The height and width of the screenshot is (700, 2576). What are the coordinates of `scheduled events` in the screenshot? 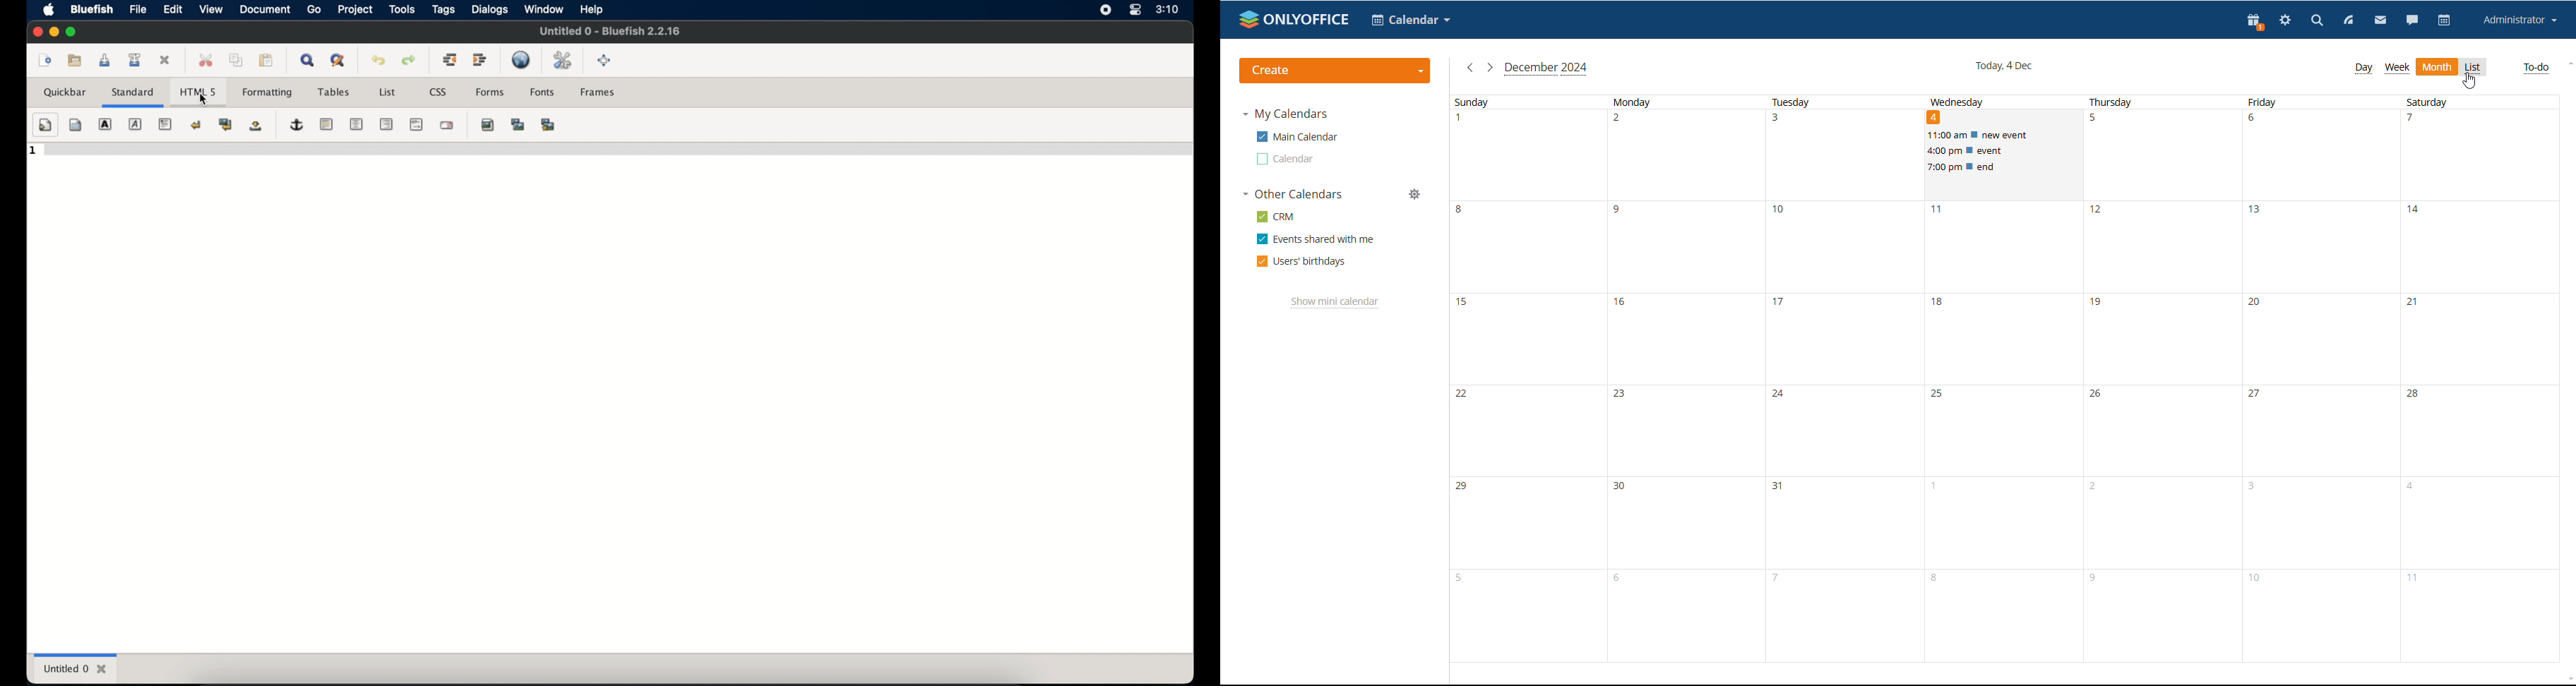 It's located at (2003, 155).